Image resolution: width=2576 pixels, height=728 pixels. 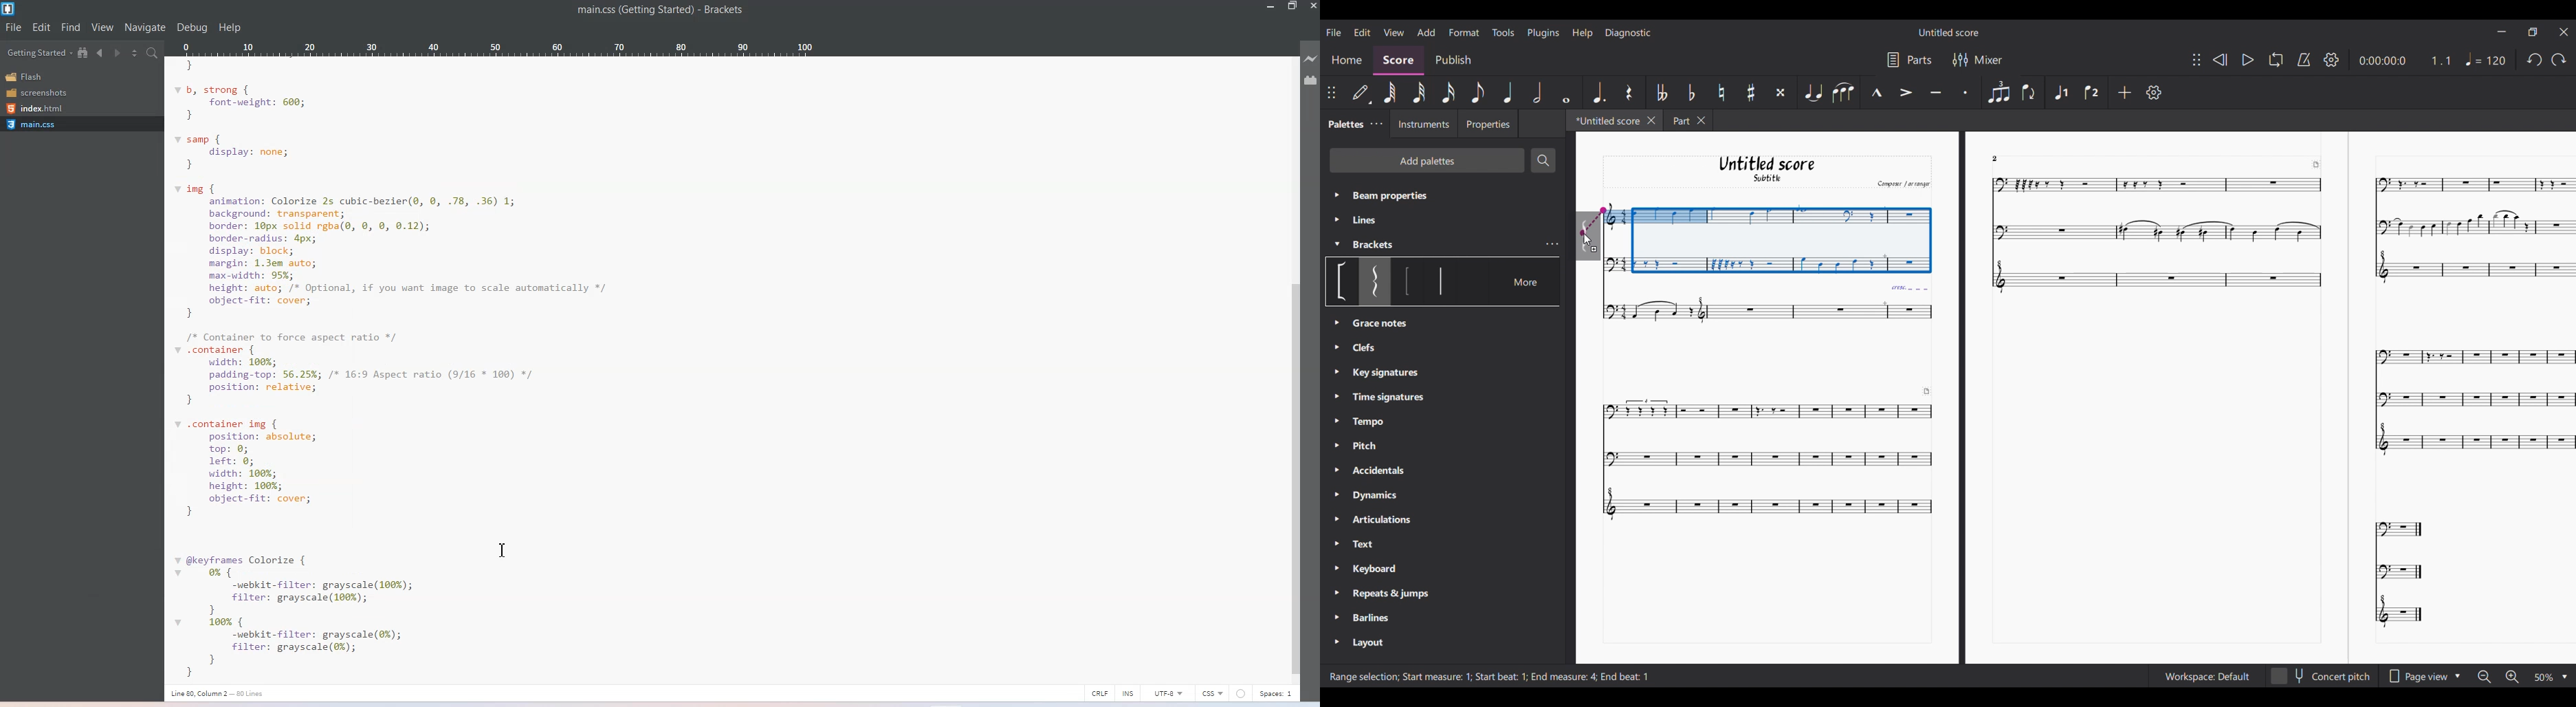 I want to click on , so click(x=1336, y=546).